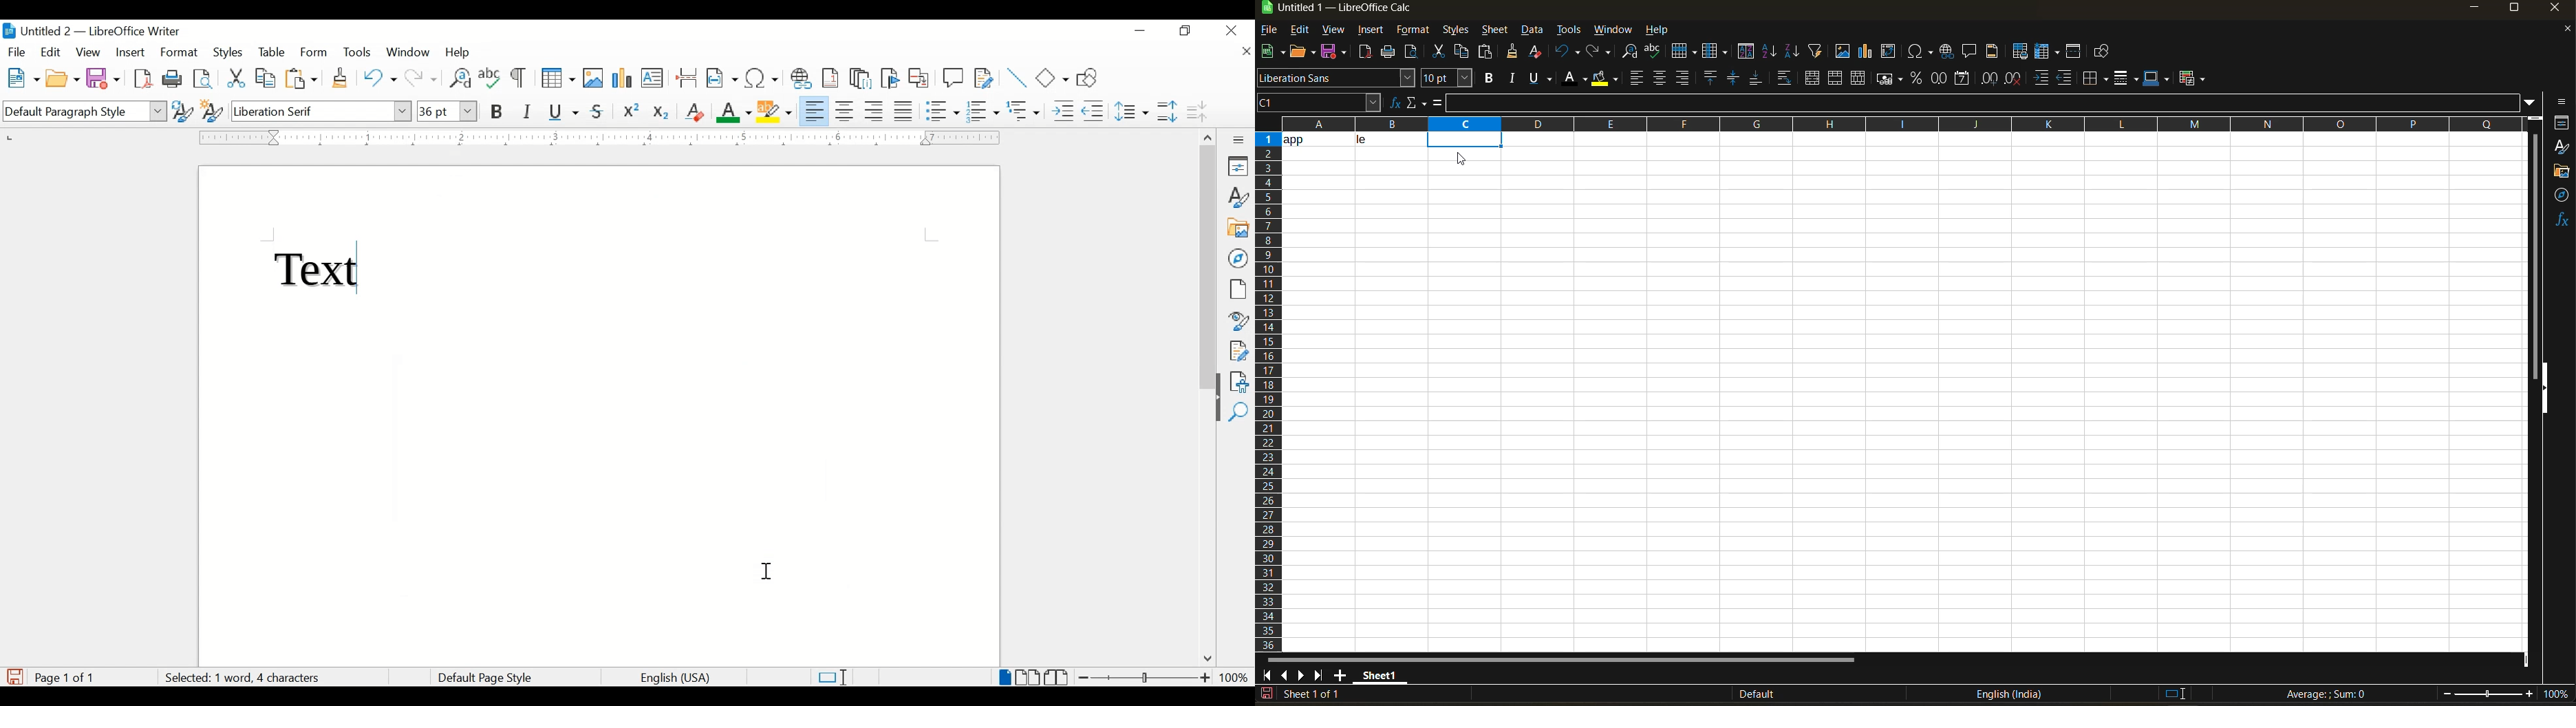 The image size is (2576, 728). What do you see at coordinates (2559, 102) in the screenshot?
I see `sidebar settings` at bounding box center [2559, 102].